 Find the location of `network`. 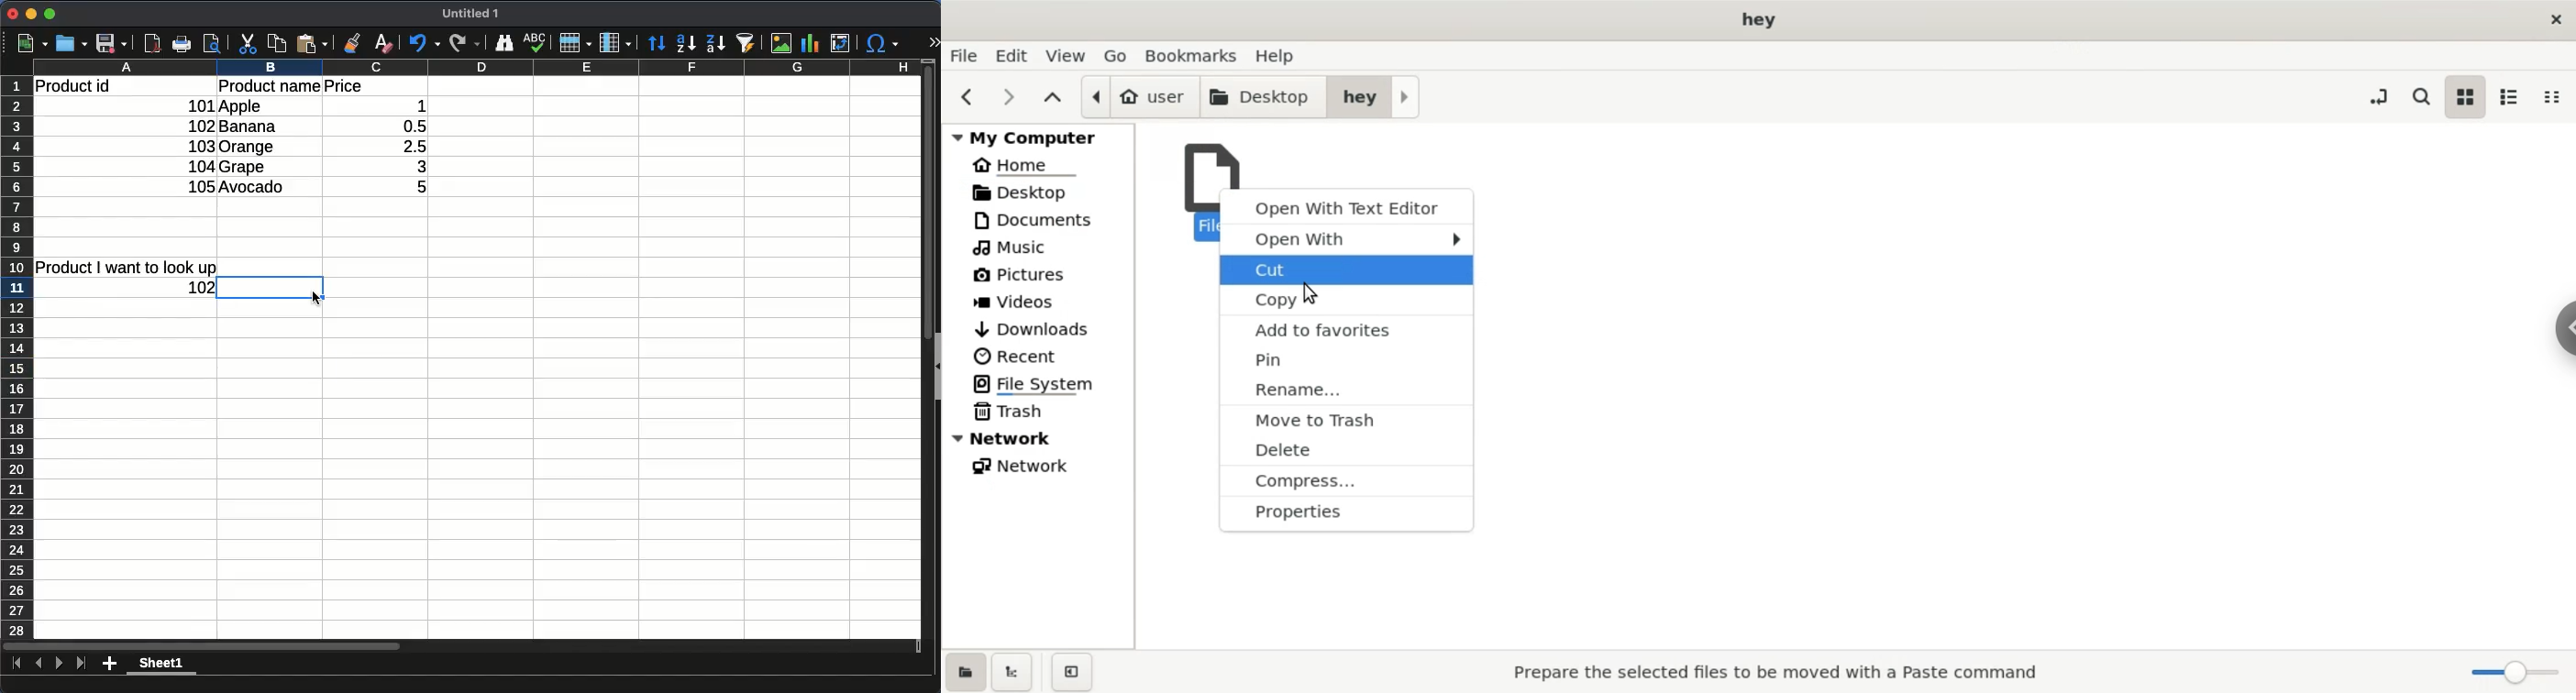

network is located at coordinates (1041, 439).